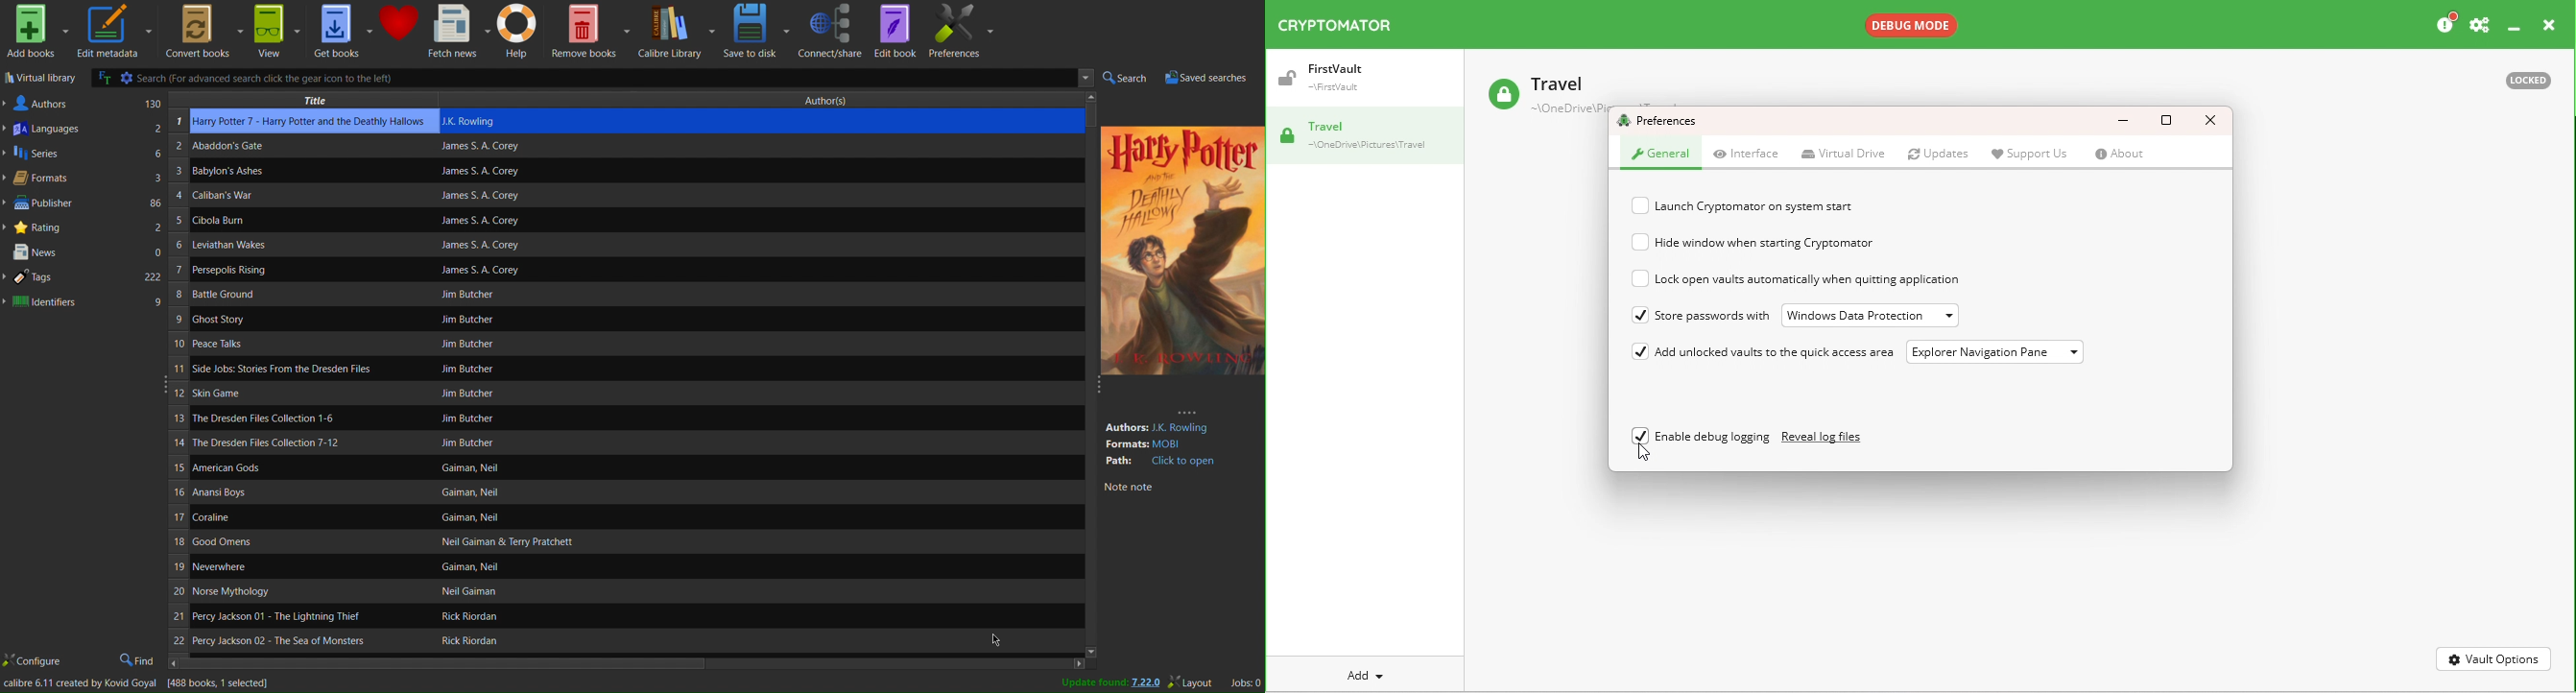 This screenshot has width=2576, height=700. Describe the element at coordinates (1170, 489) in the screenshot. I see `note` at that location.